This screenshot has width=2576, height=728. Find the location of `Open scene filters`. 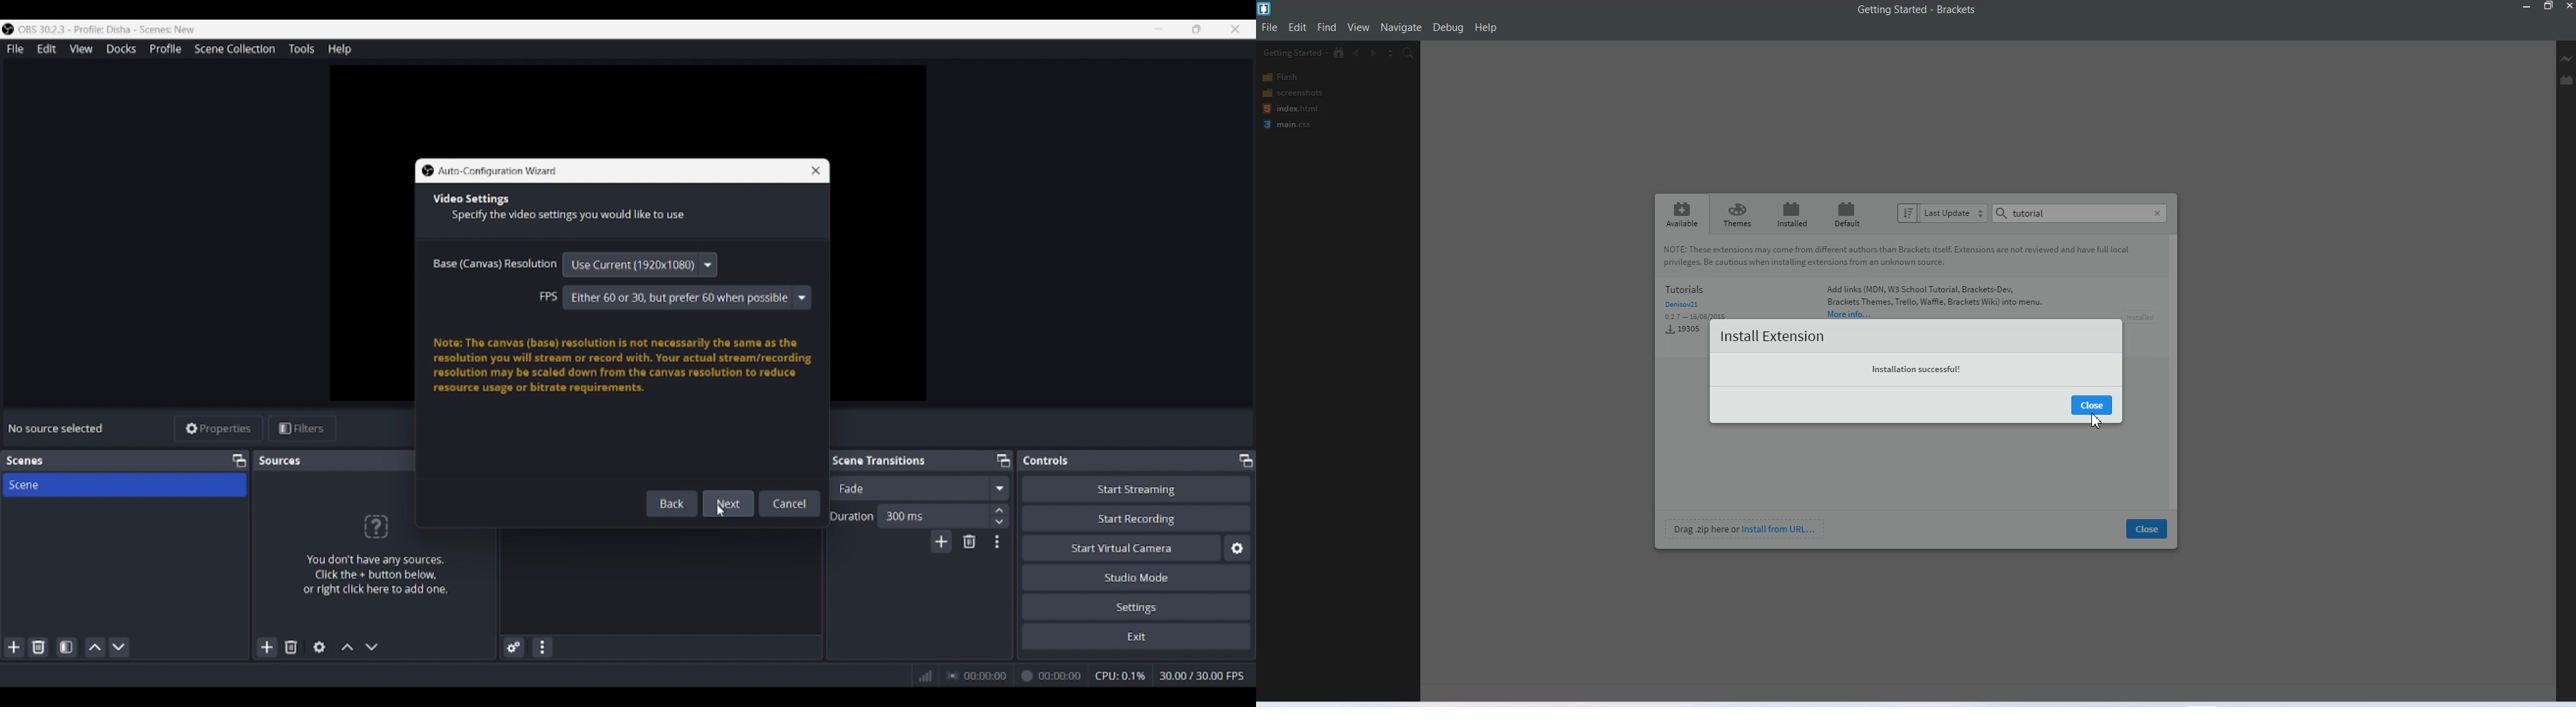

Open scene filters is located at coordinates (66, 647).